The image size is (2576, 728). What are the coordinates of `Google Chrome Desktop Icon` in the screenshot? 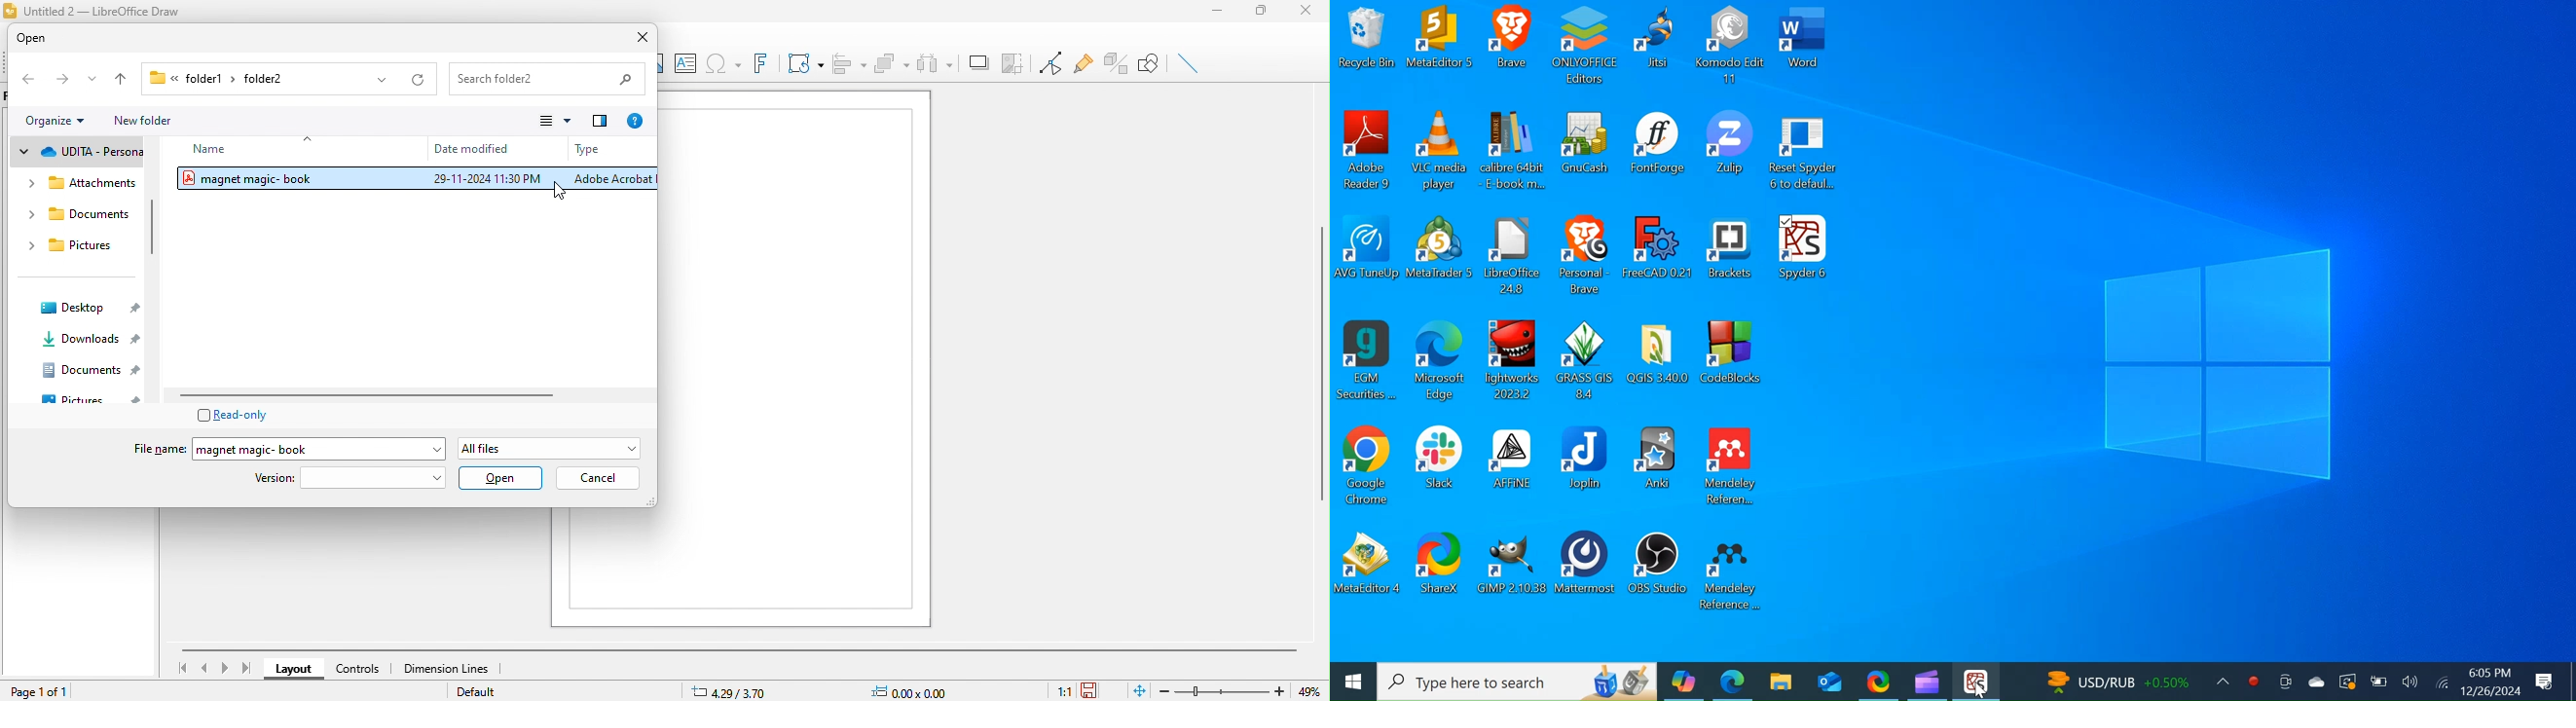 It's located at (1368, 467).